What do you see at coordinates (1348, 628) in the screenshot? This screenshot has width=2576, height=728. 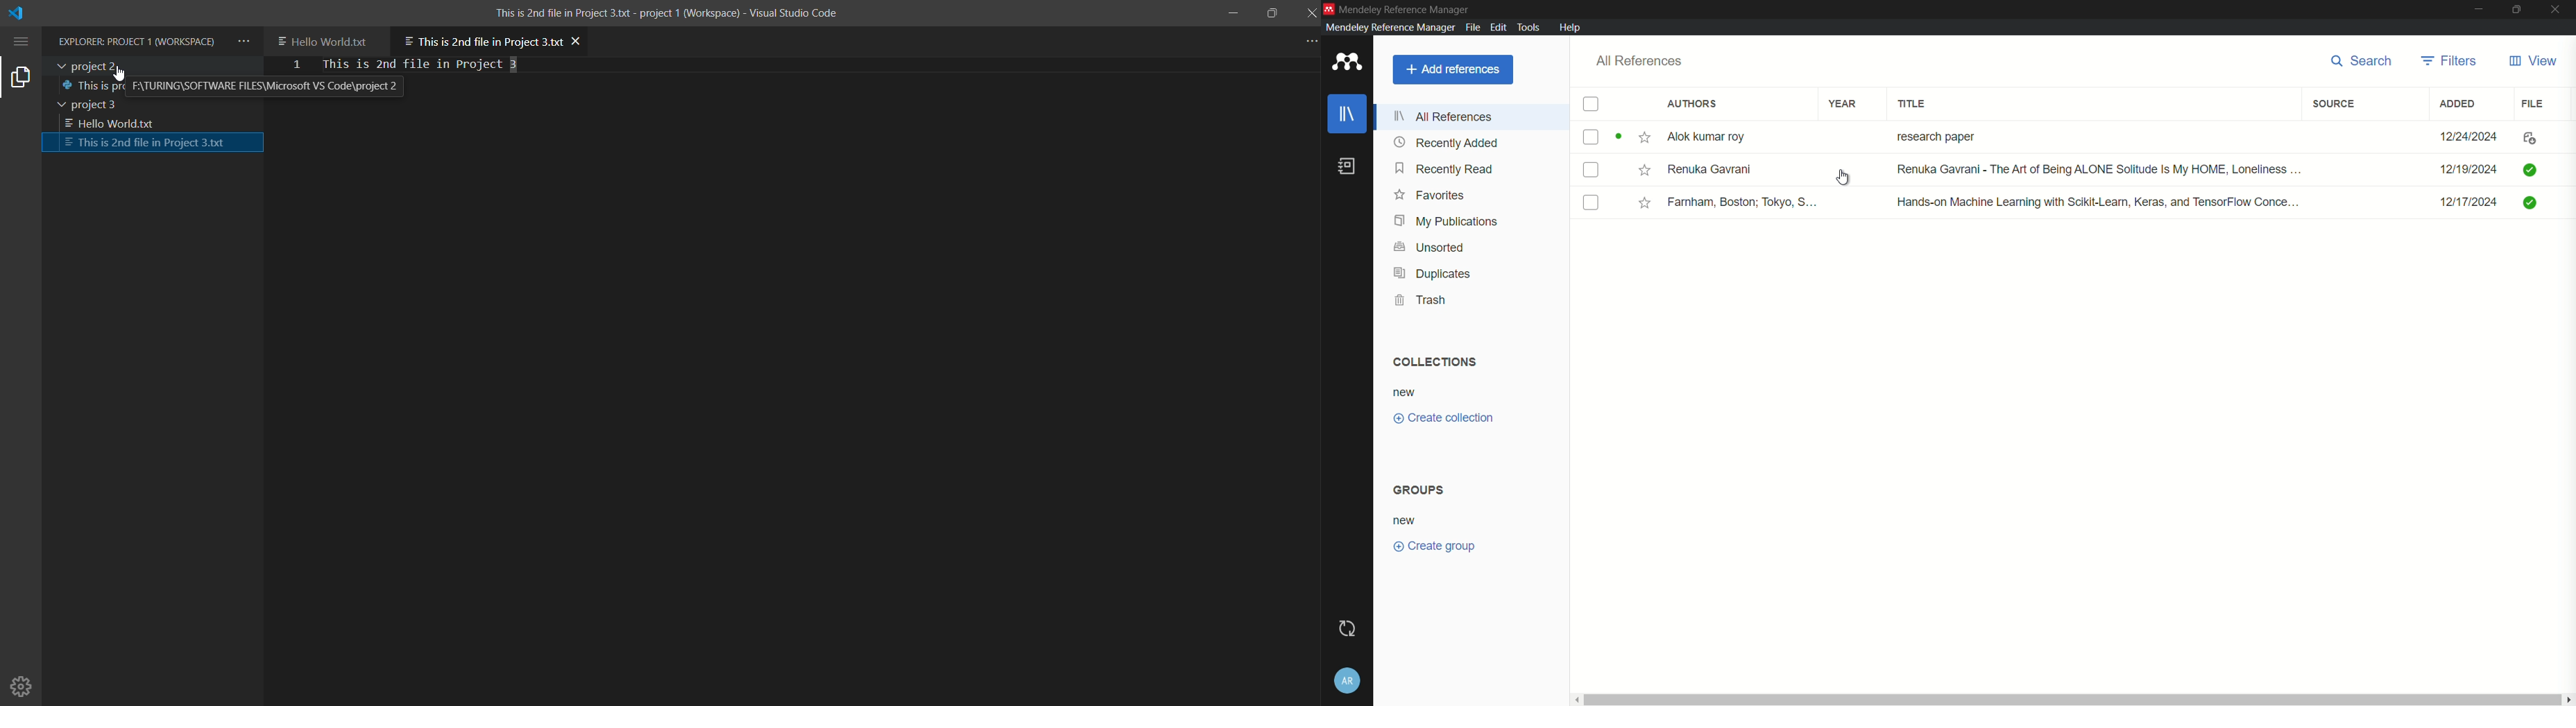 I see `sync` at bounding box center [1348, 628].